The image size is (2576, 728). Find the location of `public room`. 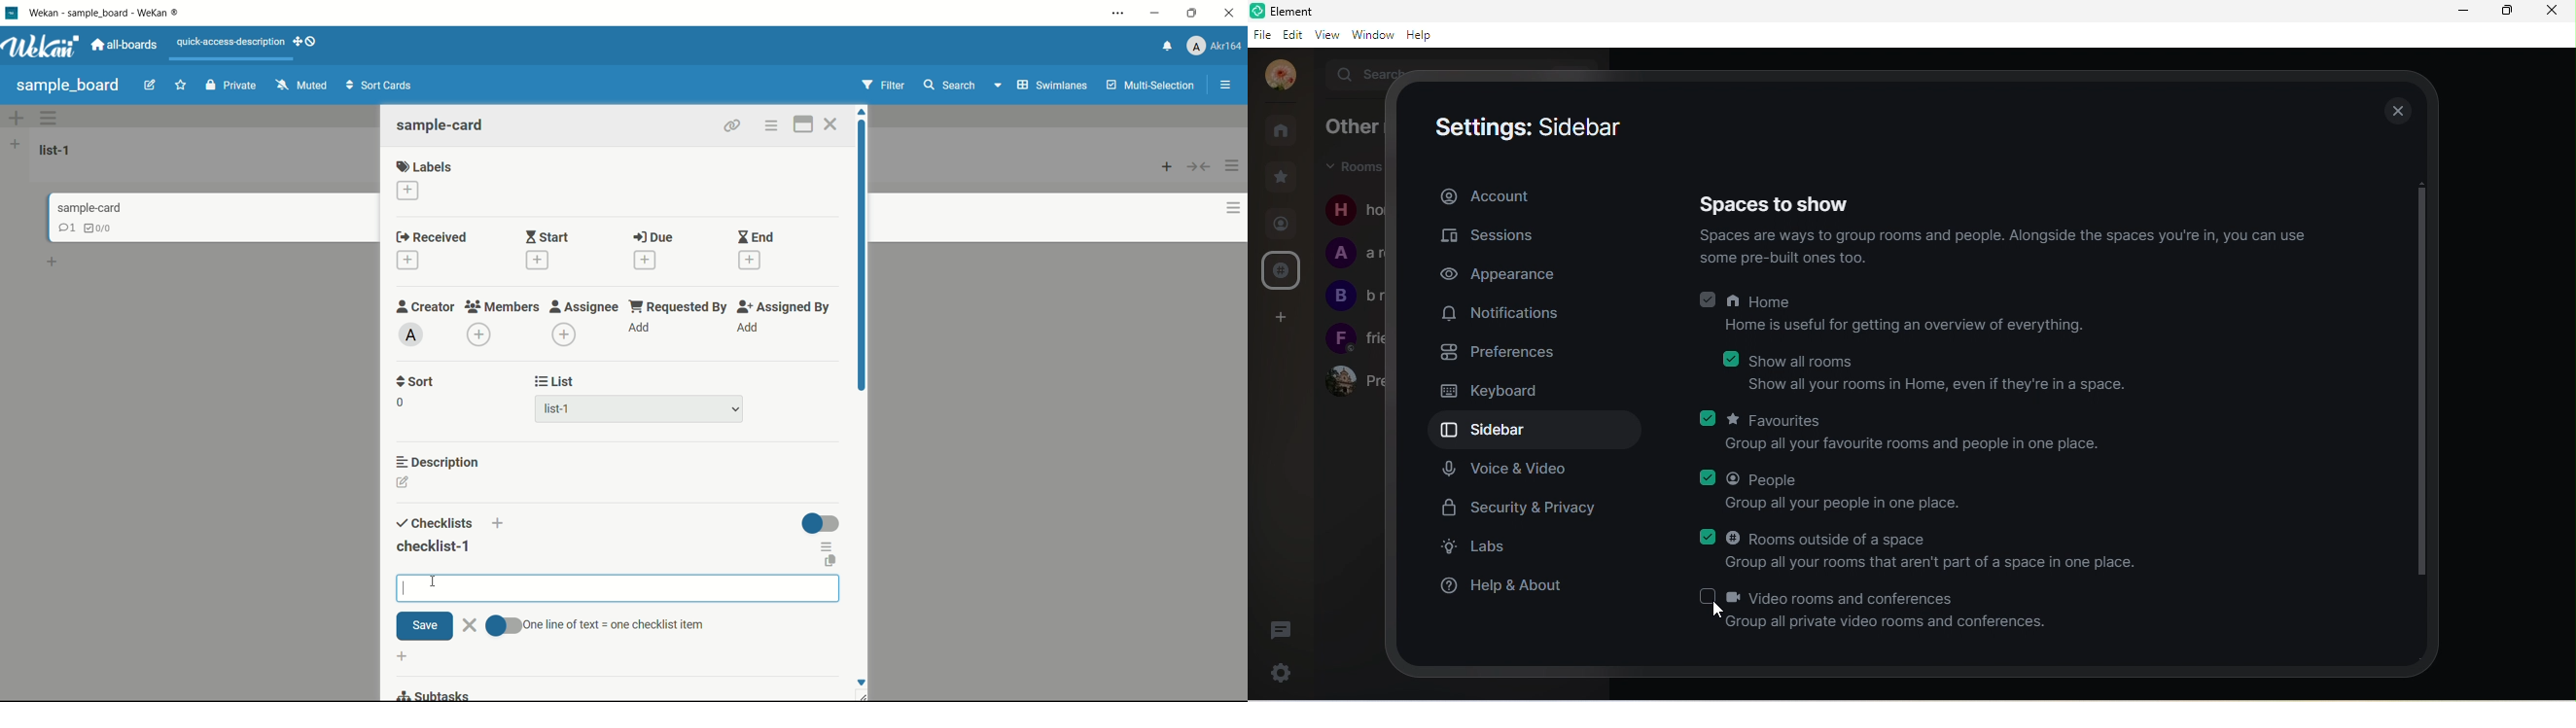

public room is located at coordinates (1282, 269).